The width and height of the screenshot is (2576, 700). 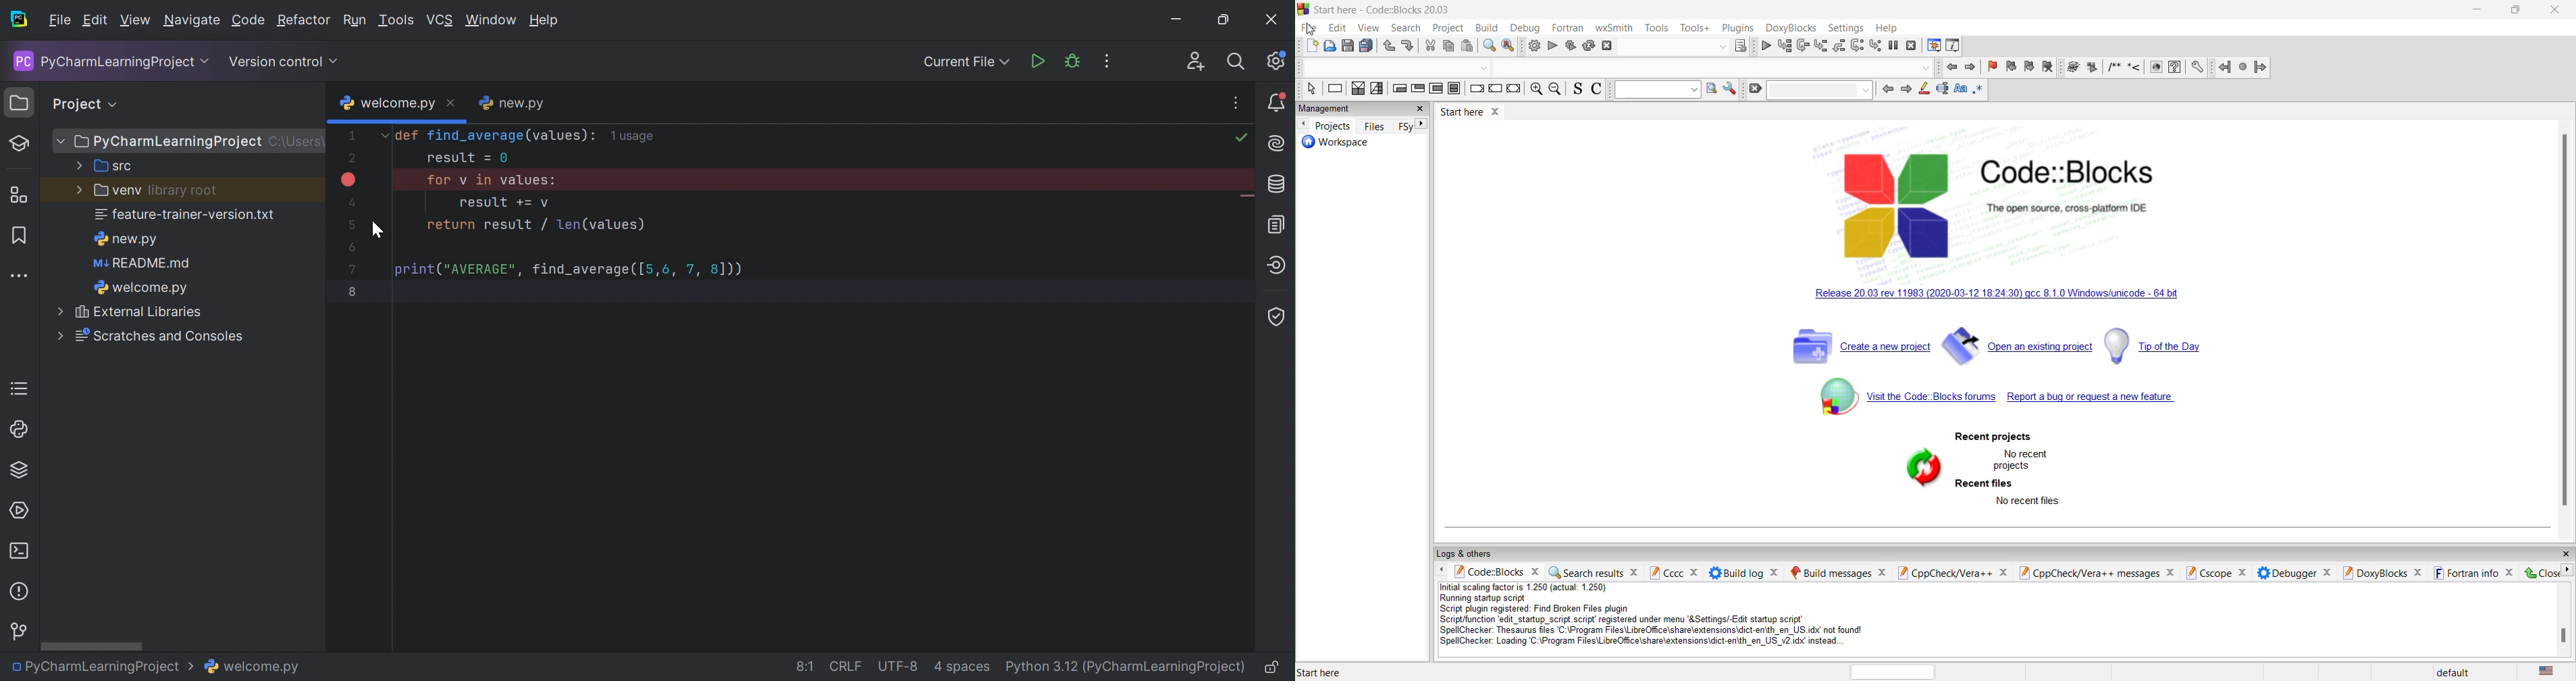 I want to click on step into, so click(x=1802, y=46).